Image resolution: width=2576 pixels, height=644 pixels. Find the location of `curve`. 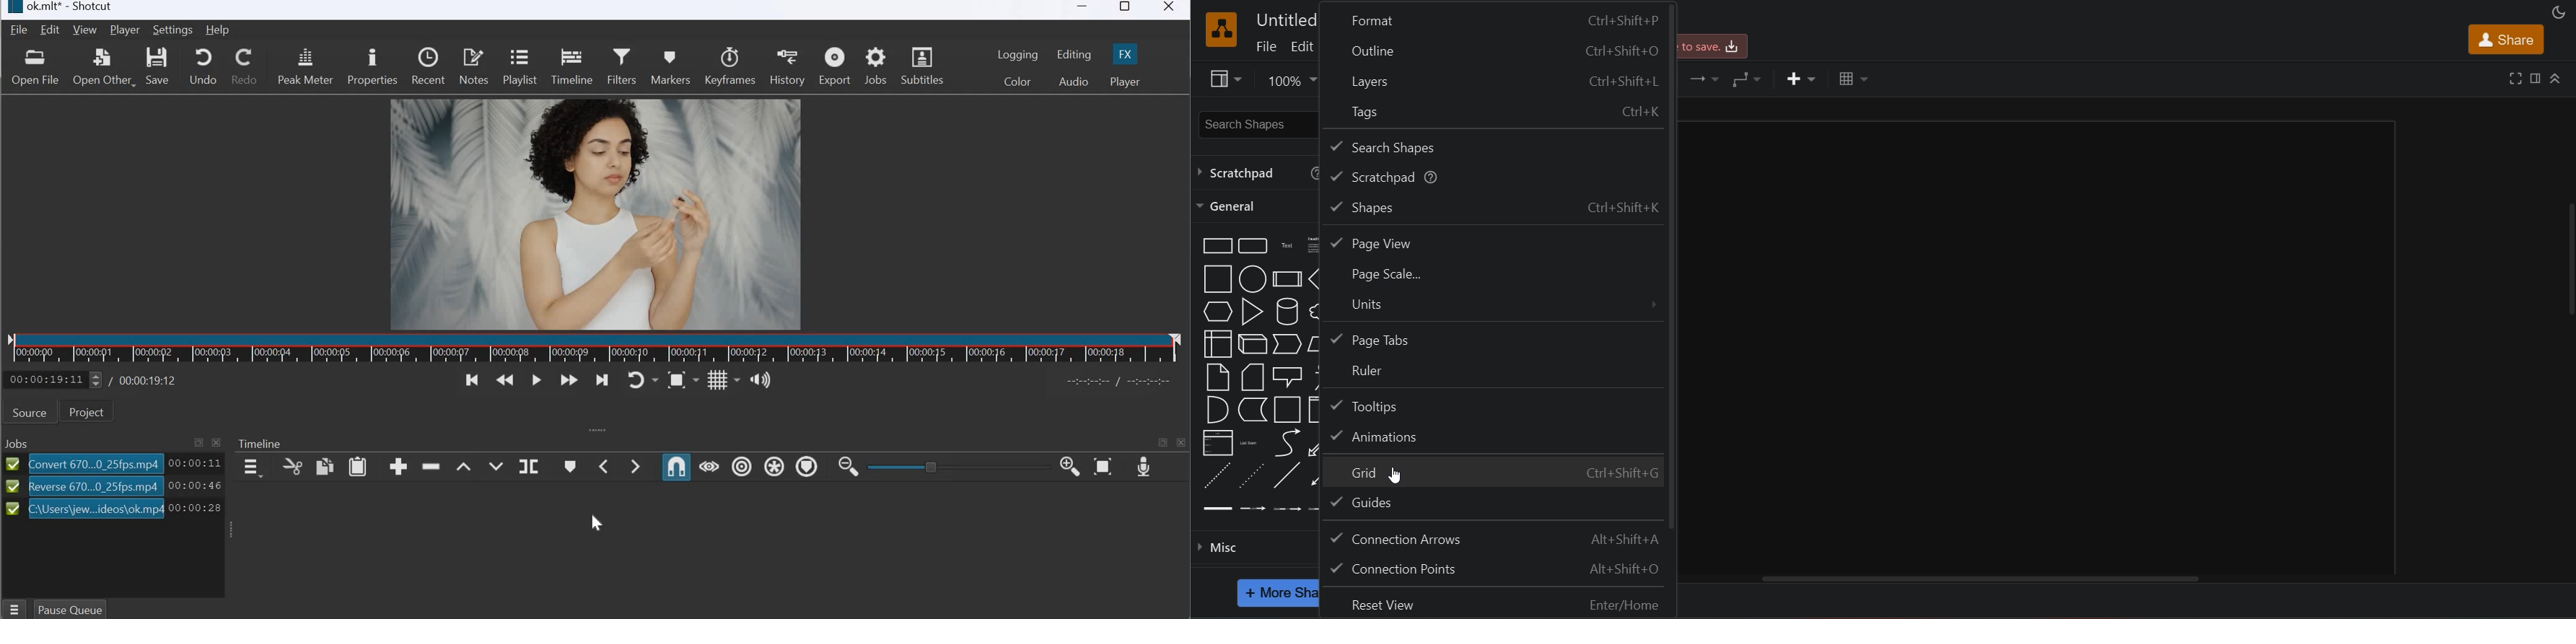

curve is located at coordinates (1287, 442).